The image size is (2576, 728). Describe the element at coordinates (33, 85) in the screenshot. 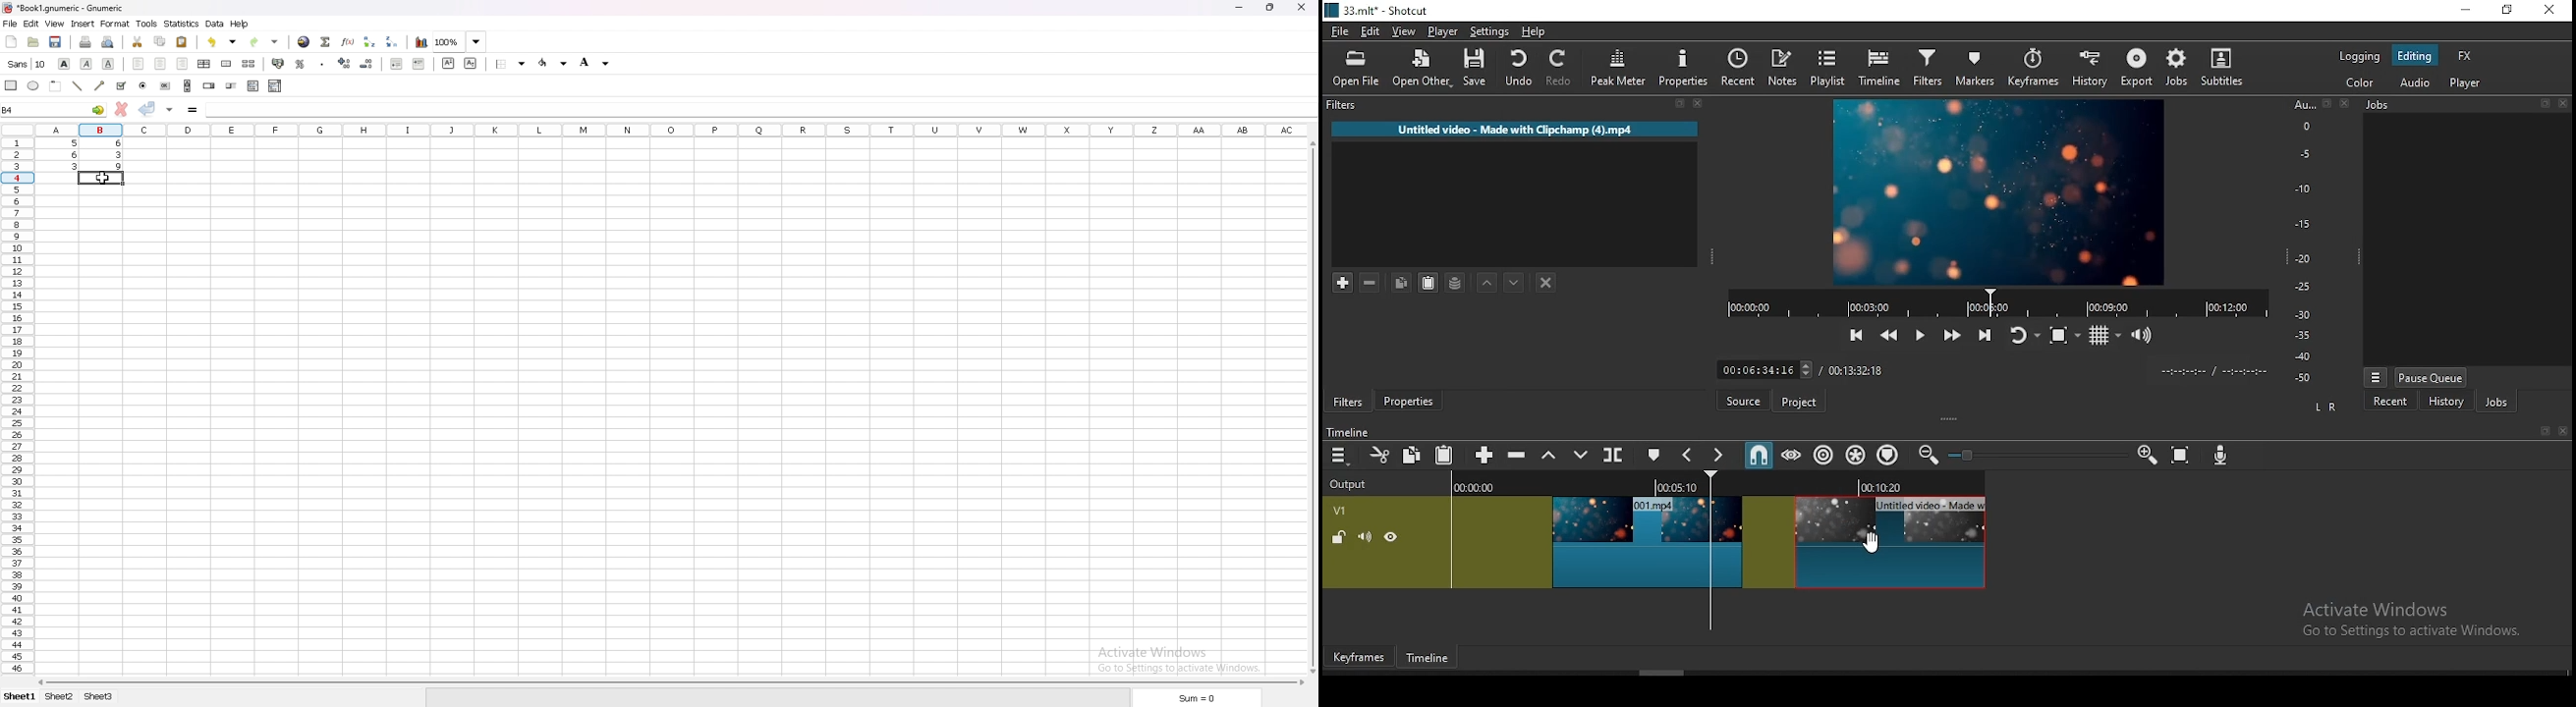

I see `ellipse` at that location.